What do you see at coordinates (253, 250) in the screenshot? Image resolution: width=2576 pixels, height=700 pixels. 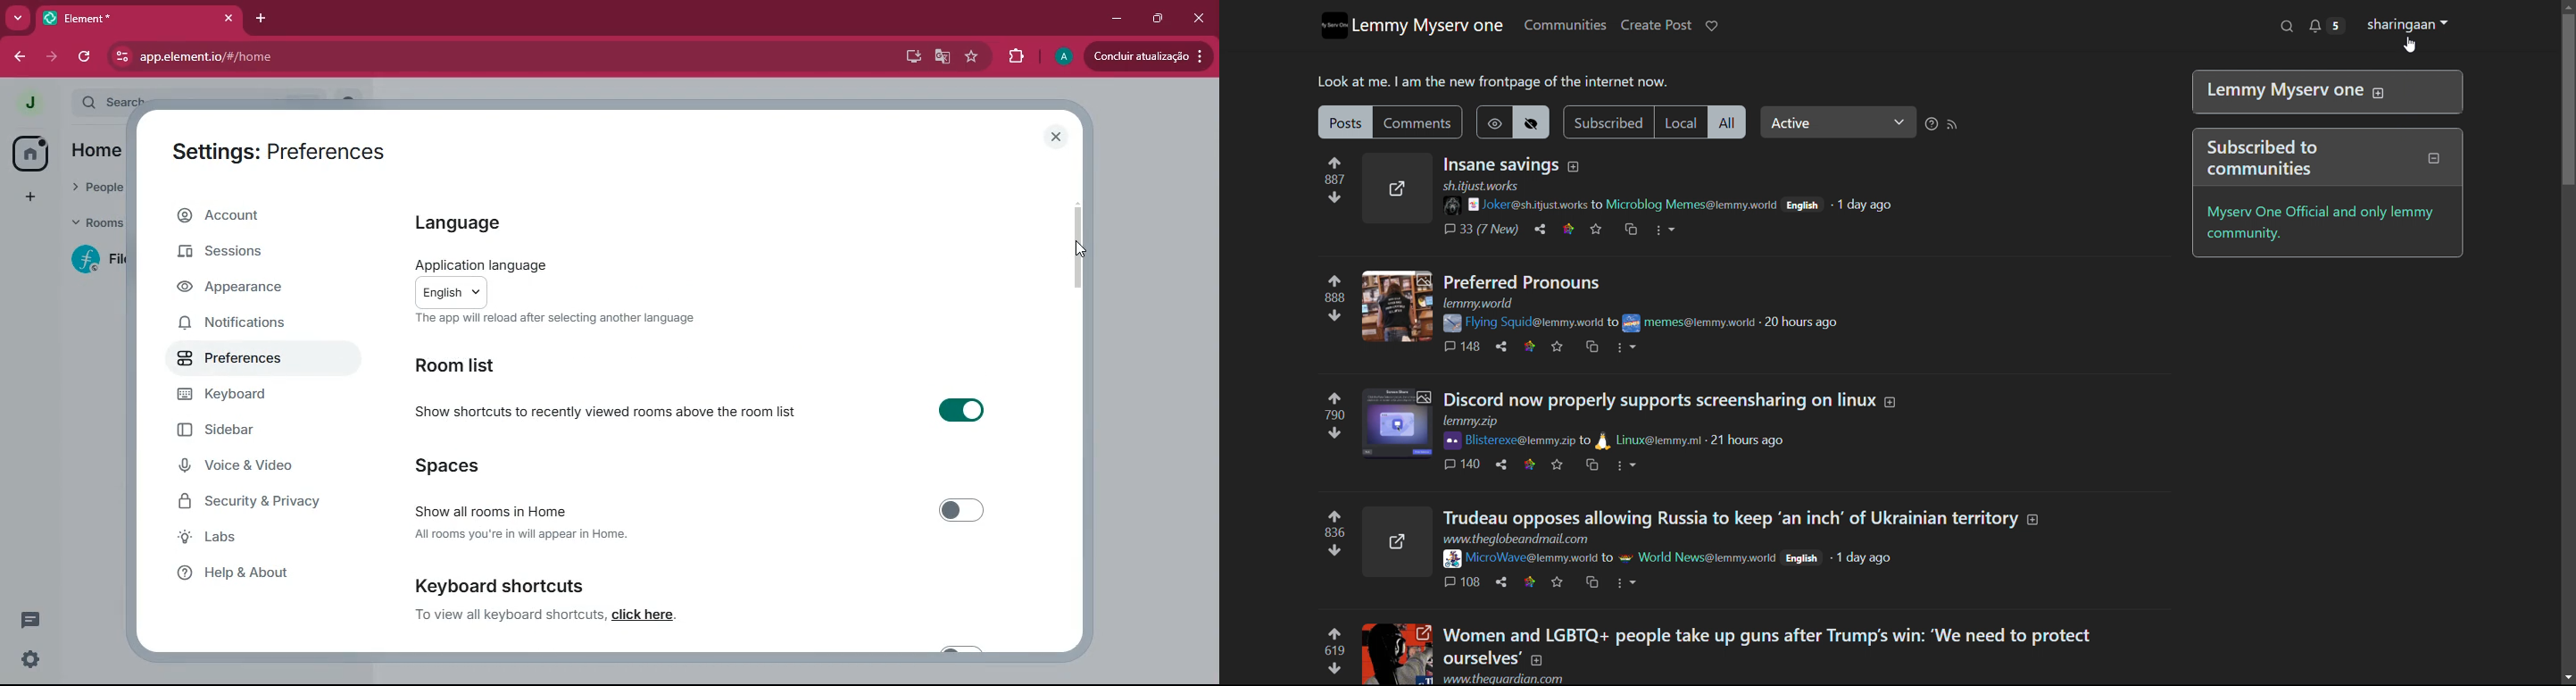 I see `sessions` at bounding box center [253, 250].